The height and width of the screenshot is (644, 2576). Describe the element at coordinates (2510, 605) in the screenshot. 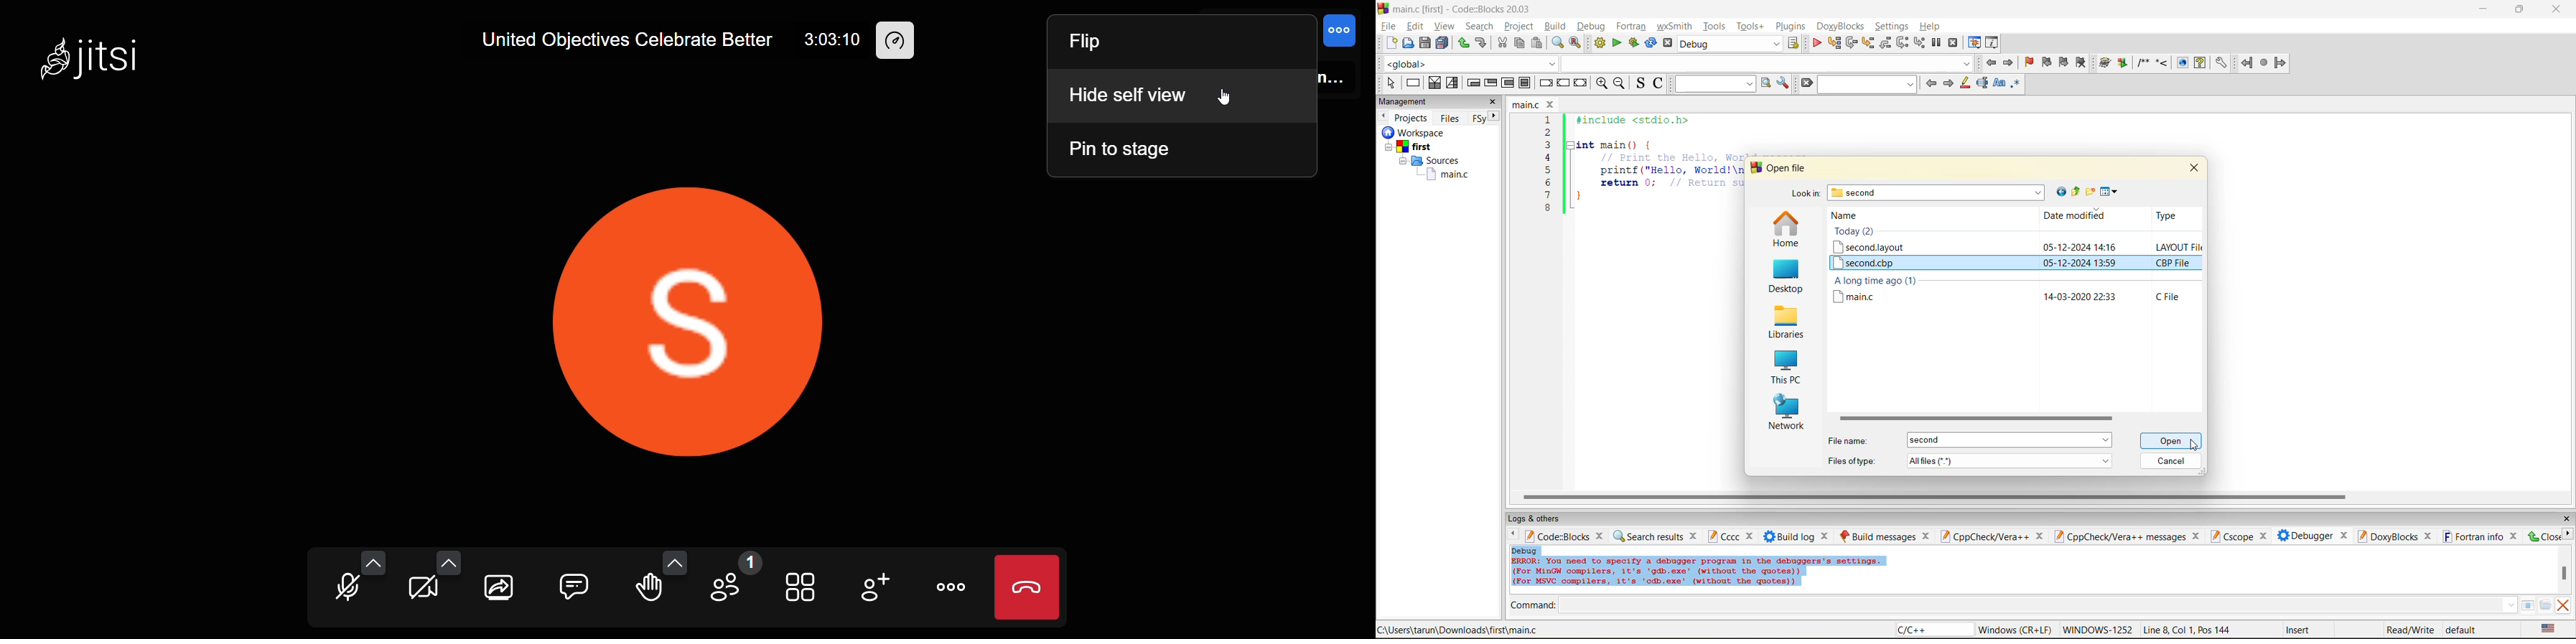

I see `down` at that location.